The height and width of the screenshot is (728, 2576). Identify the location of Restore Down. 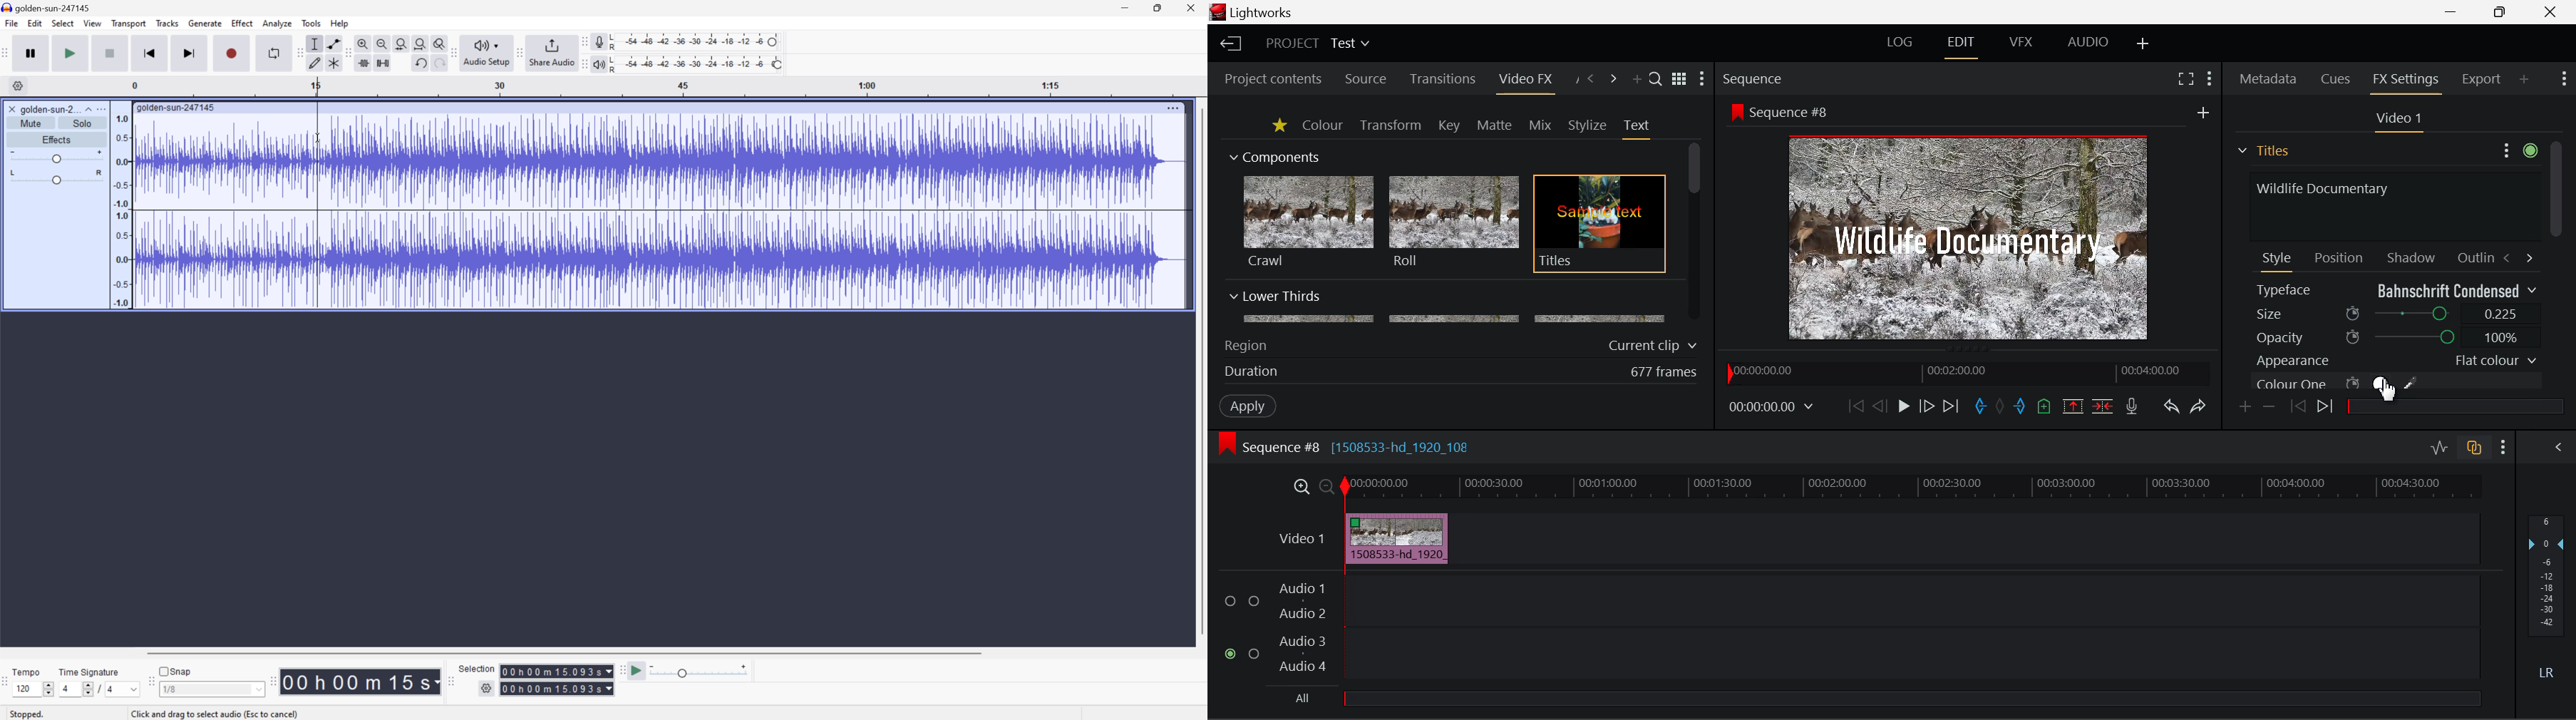
(1154, 7).